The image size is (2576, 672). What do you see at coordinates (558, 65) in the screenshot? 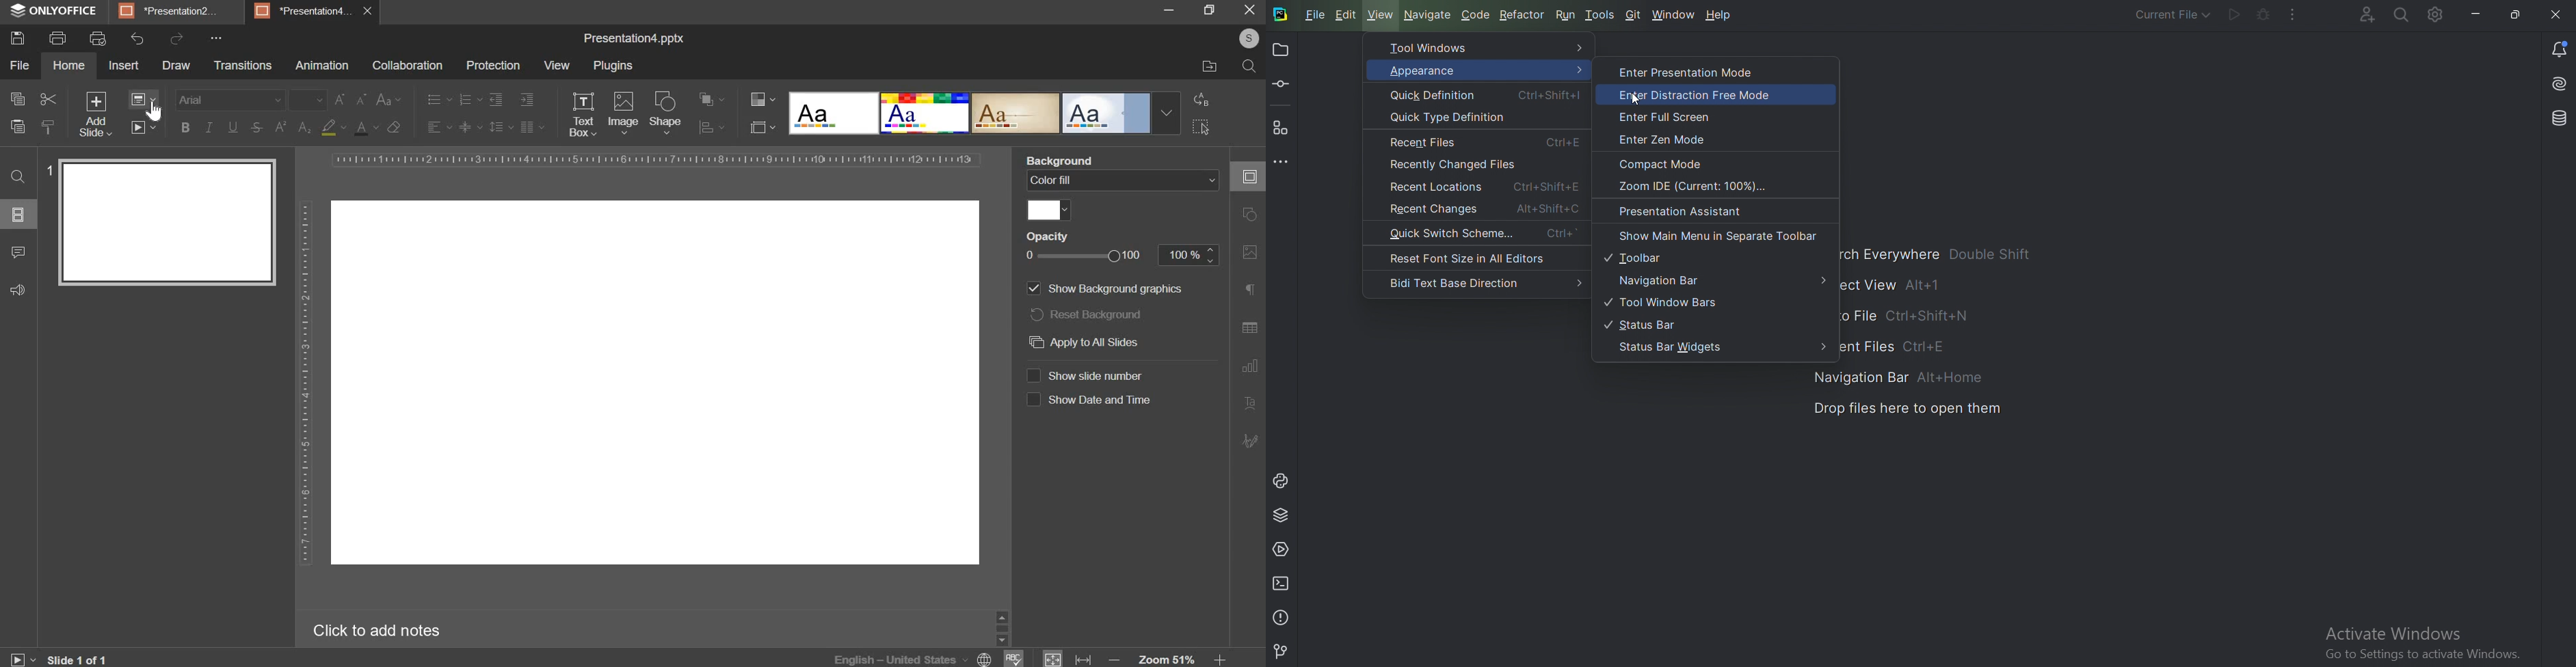
I see `view` at bounding box center [558, 65].